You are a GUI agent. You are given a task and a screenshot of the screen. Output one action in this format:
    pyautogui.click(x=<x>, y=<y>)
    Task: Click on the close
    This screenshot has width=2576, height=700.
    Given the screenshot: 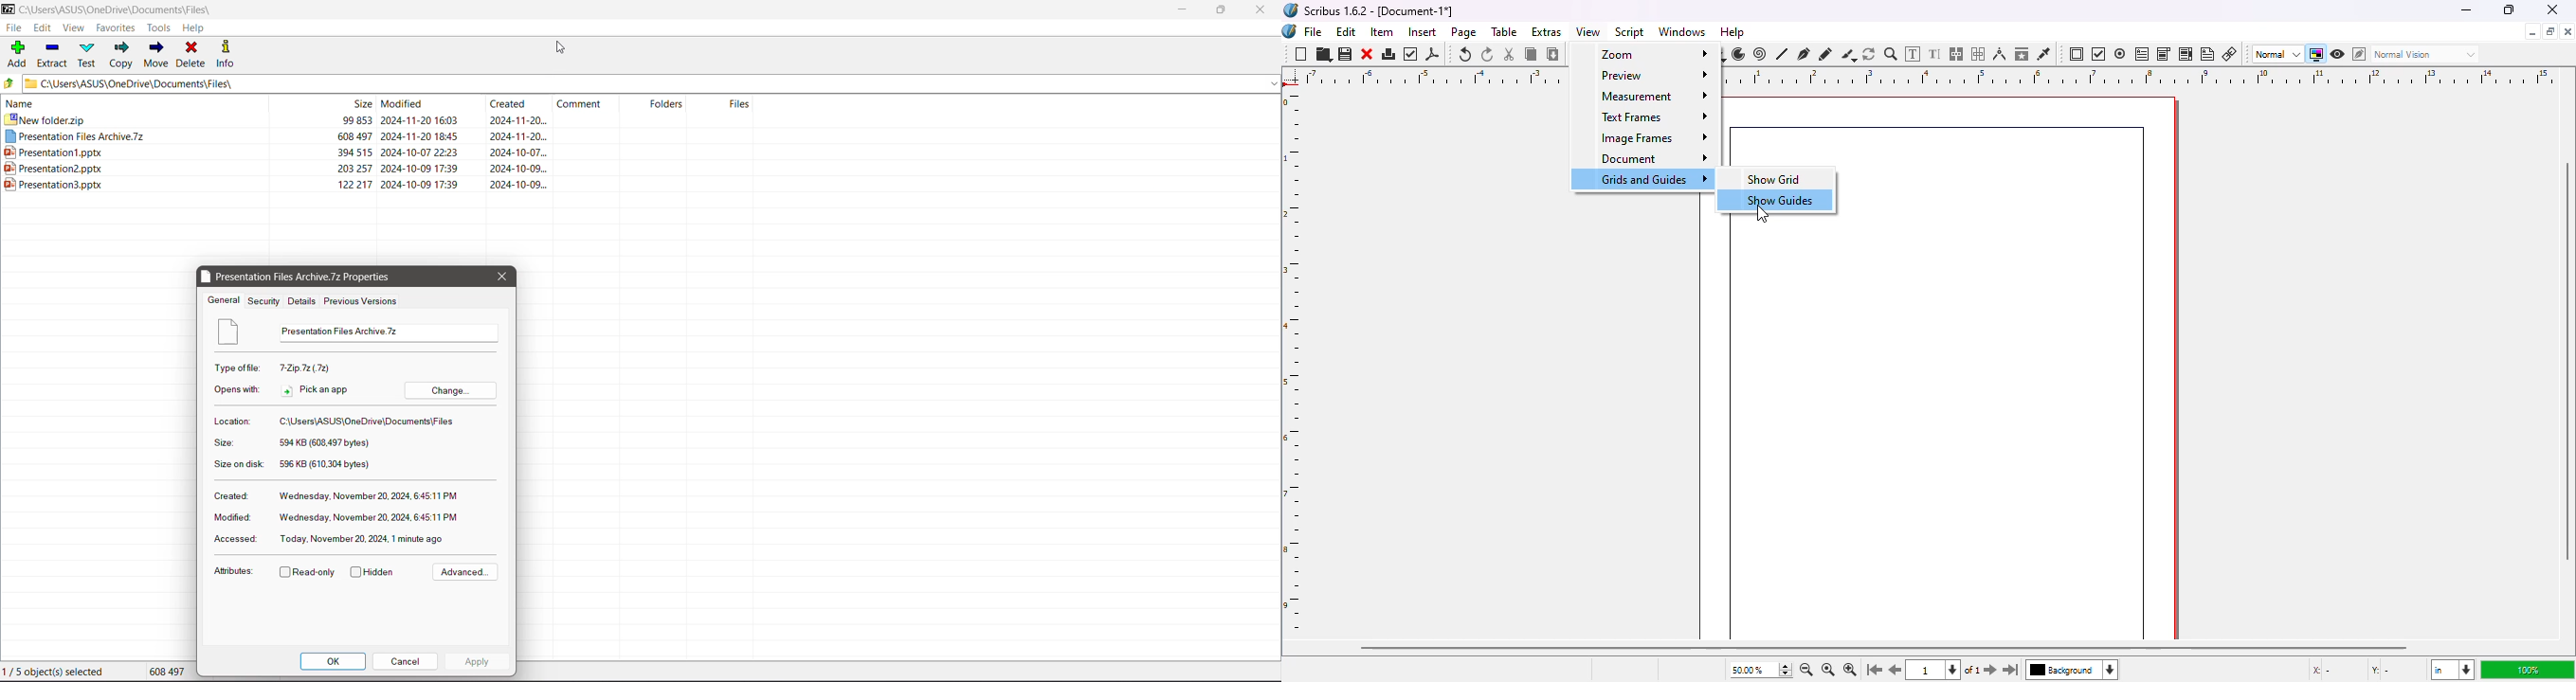 What is the action you would take?
    pyautogui.click(x=2553, y=9)
    